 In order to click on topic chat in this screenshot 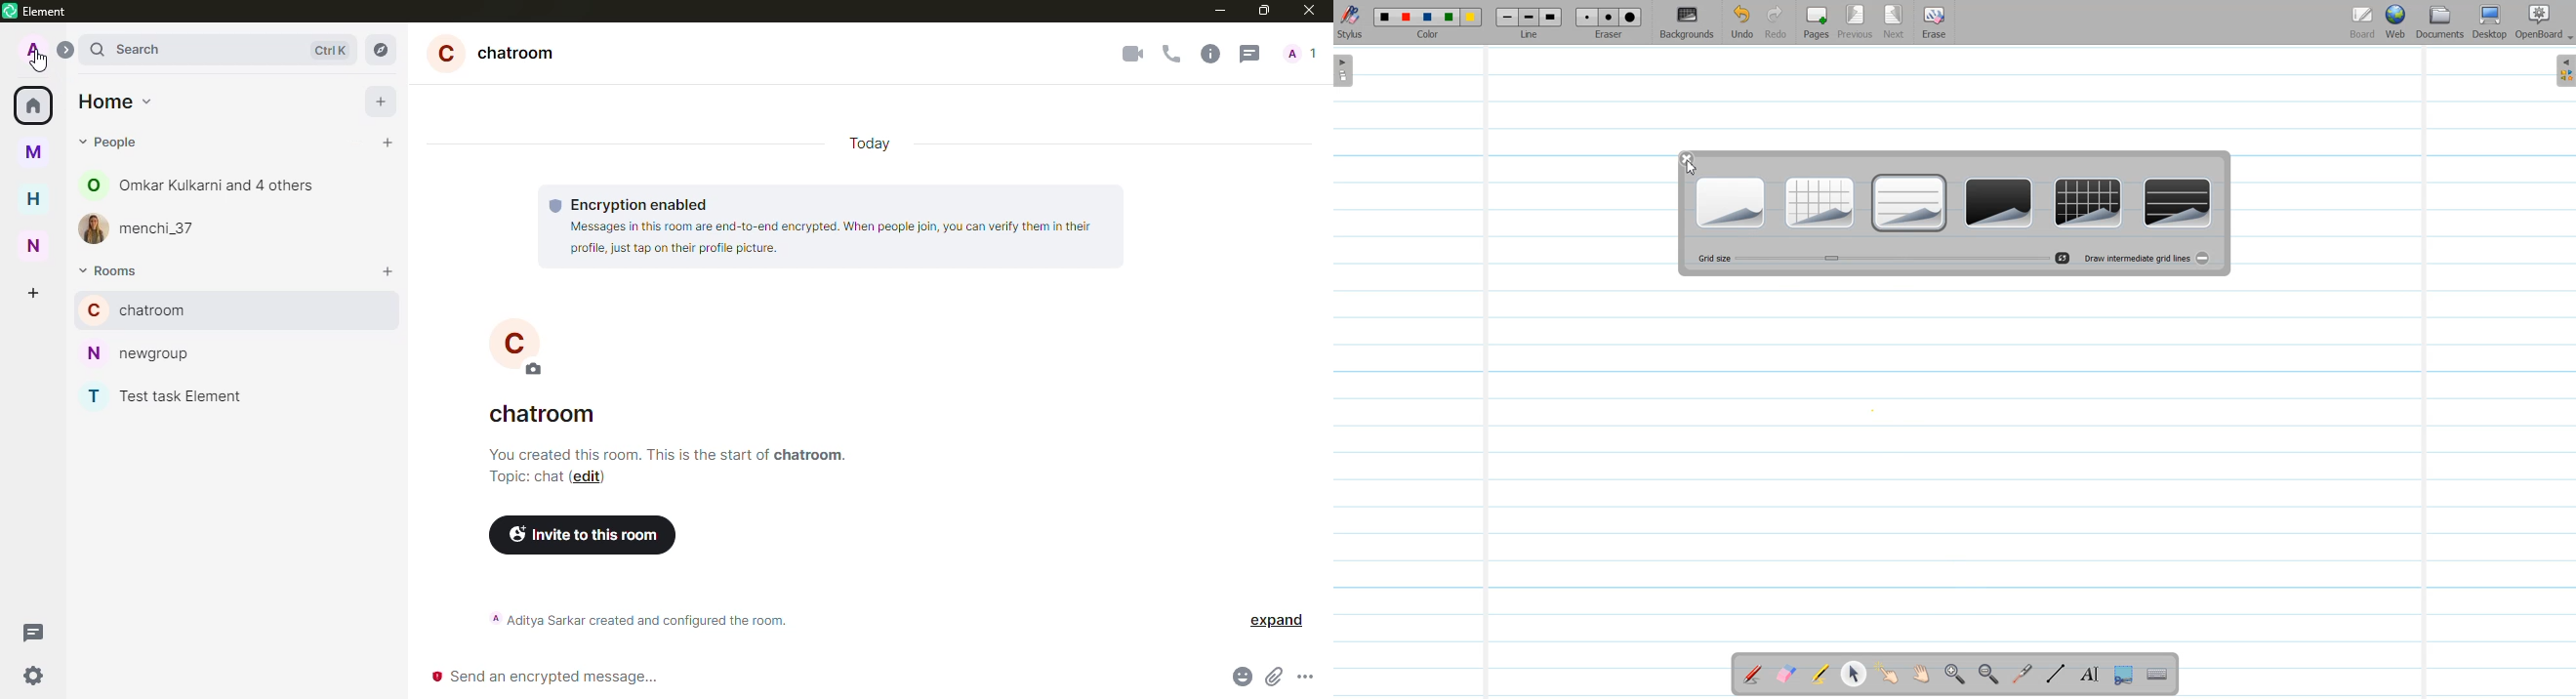, I will do `click(523, 476)`.